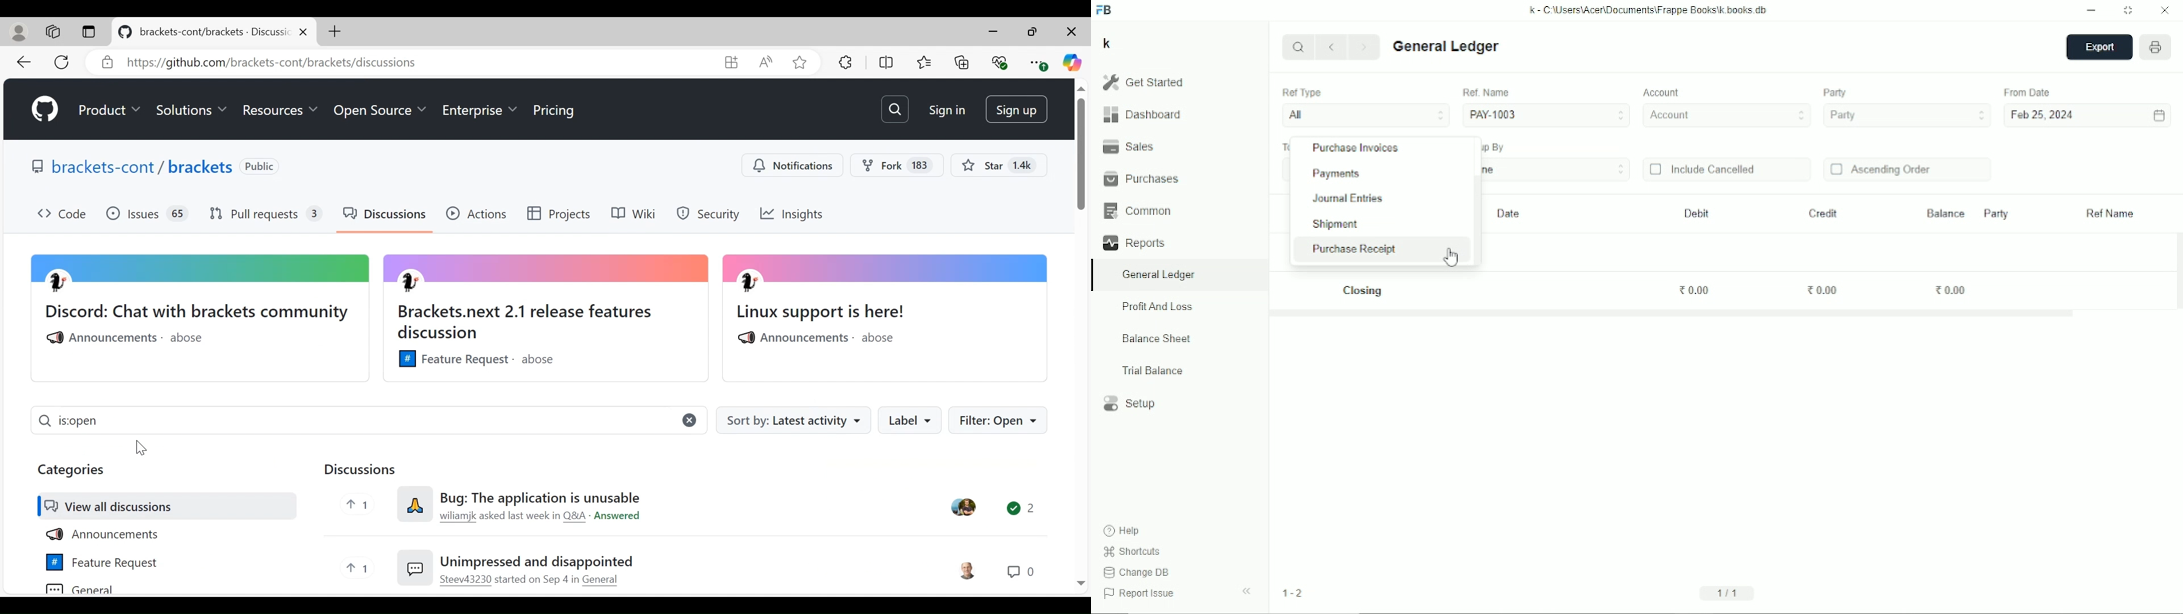  What do you see at coordinates (1366, 48) in the screenshot?
I see `Next` at bounding box center [1366, 48].